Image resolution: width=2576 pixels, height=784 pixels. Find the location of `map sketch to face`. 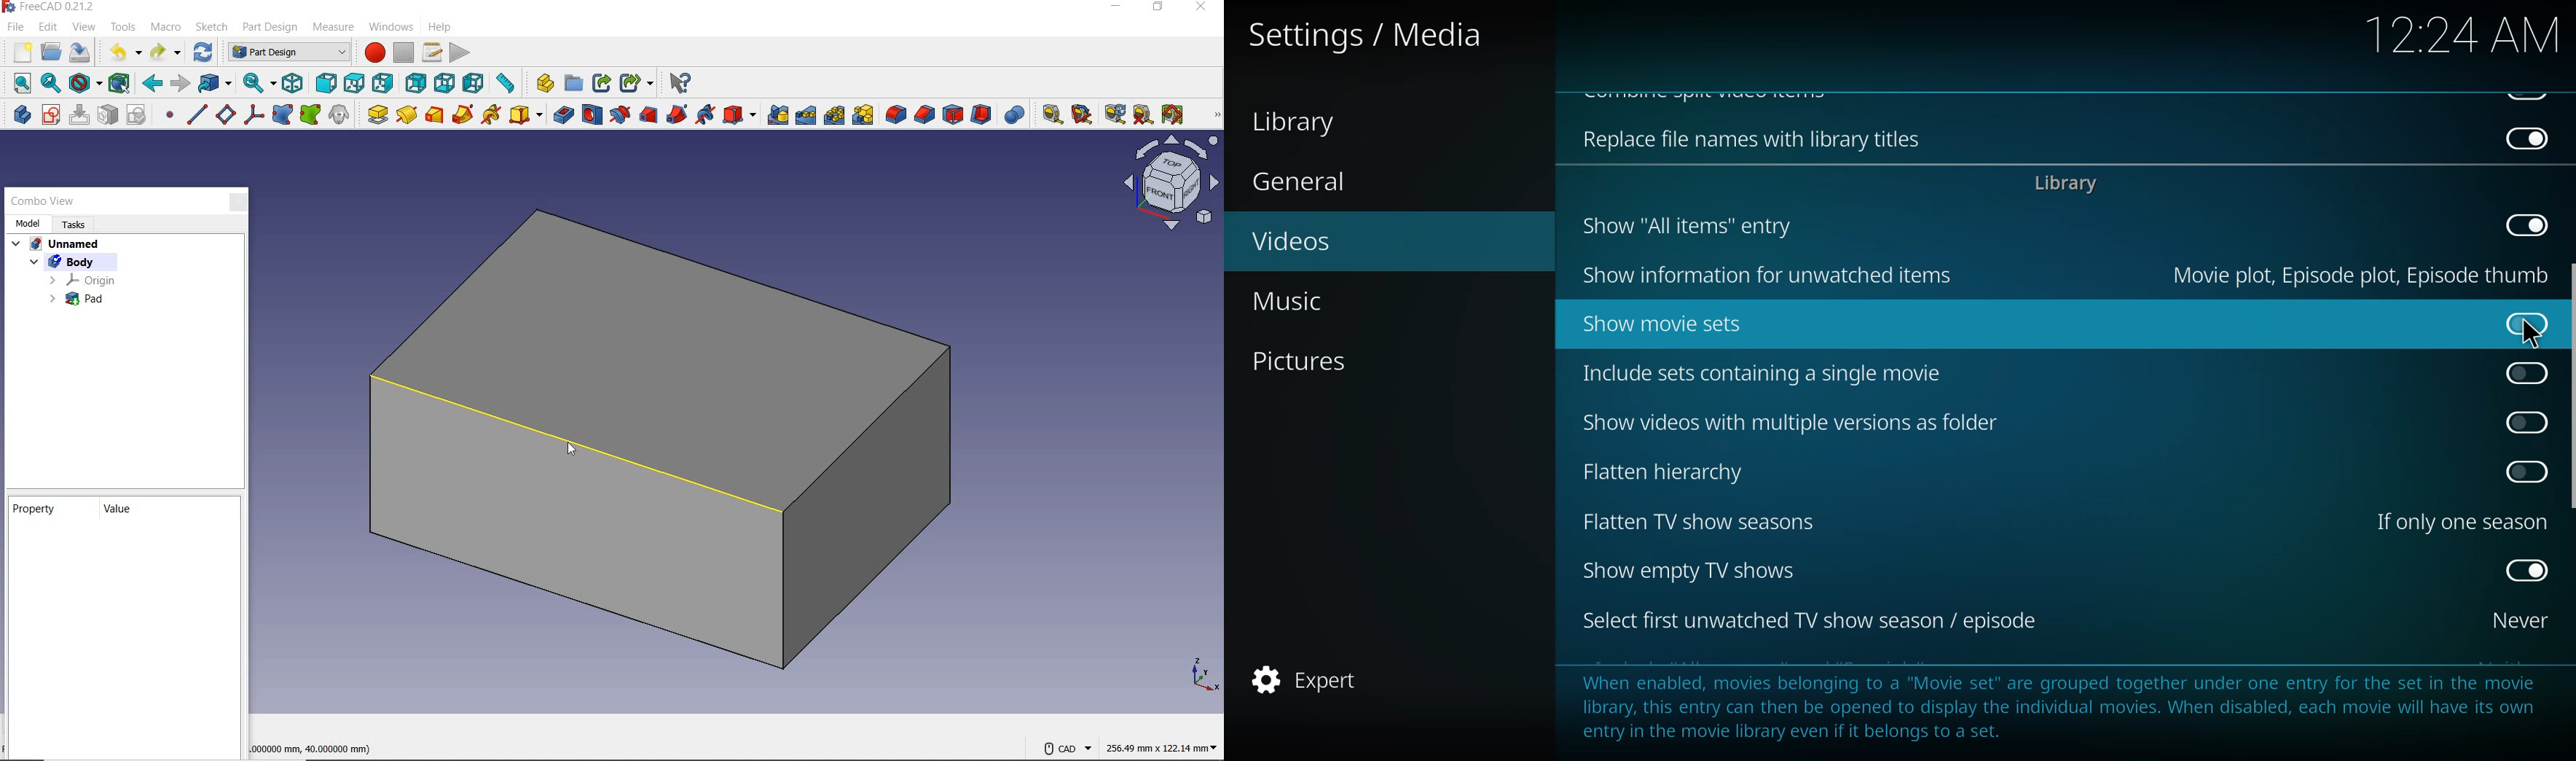

map sketch to face is located at coordinates (107, 115).